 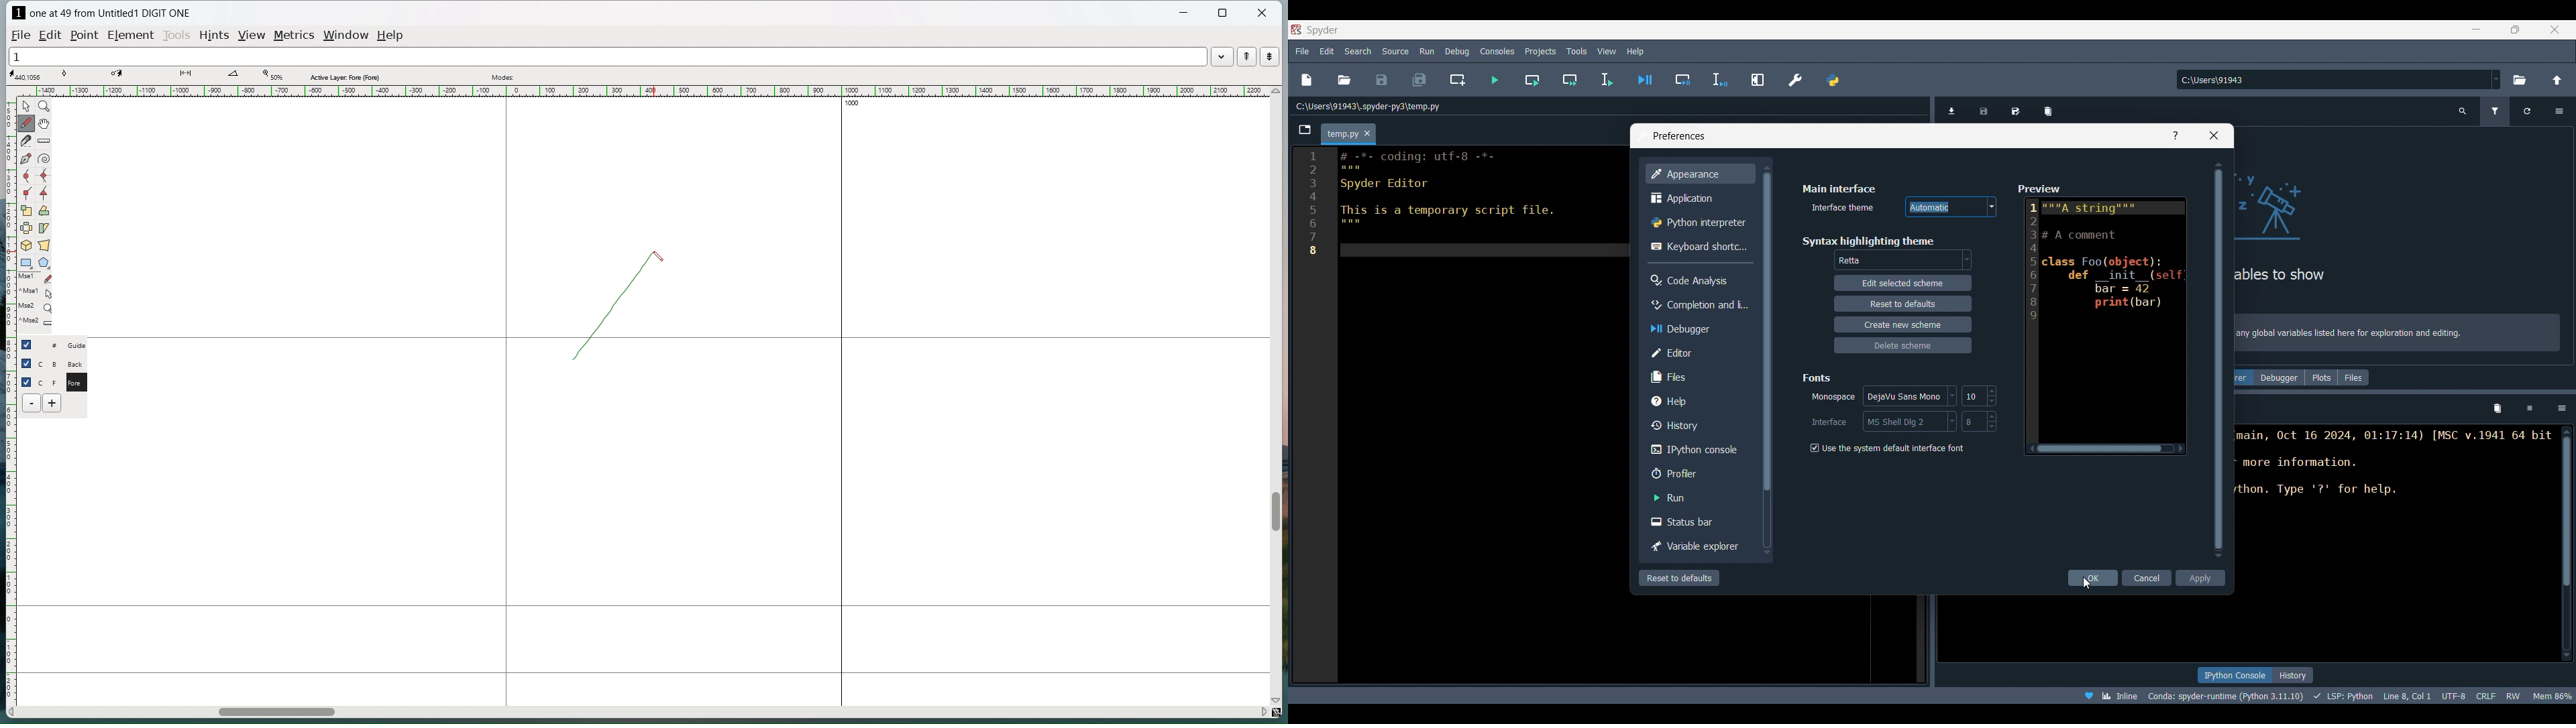 What do you see at coordinates (2515, 29) in the screenshot?
I see `Show interface in a smaller tab` at bounding box center [2515, 29].